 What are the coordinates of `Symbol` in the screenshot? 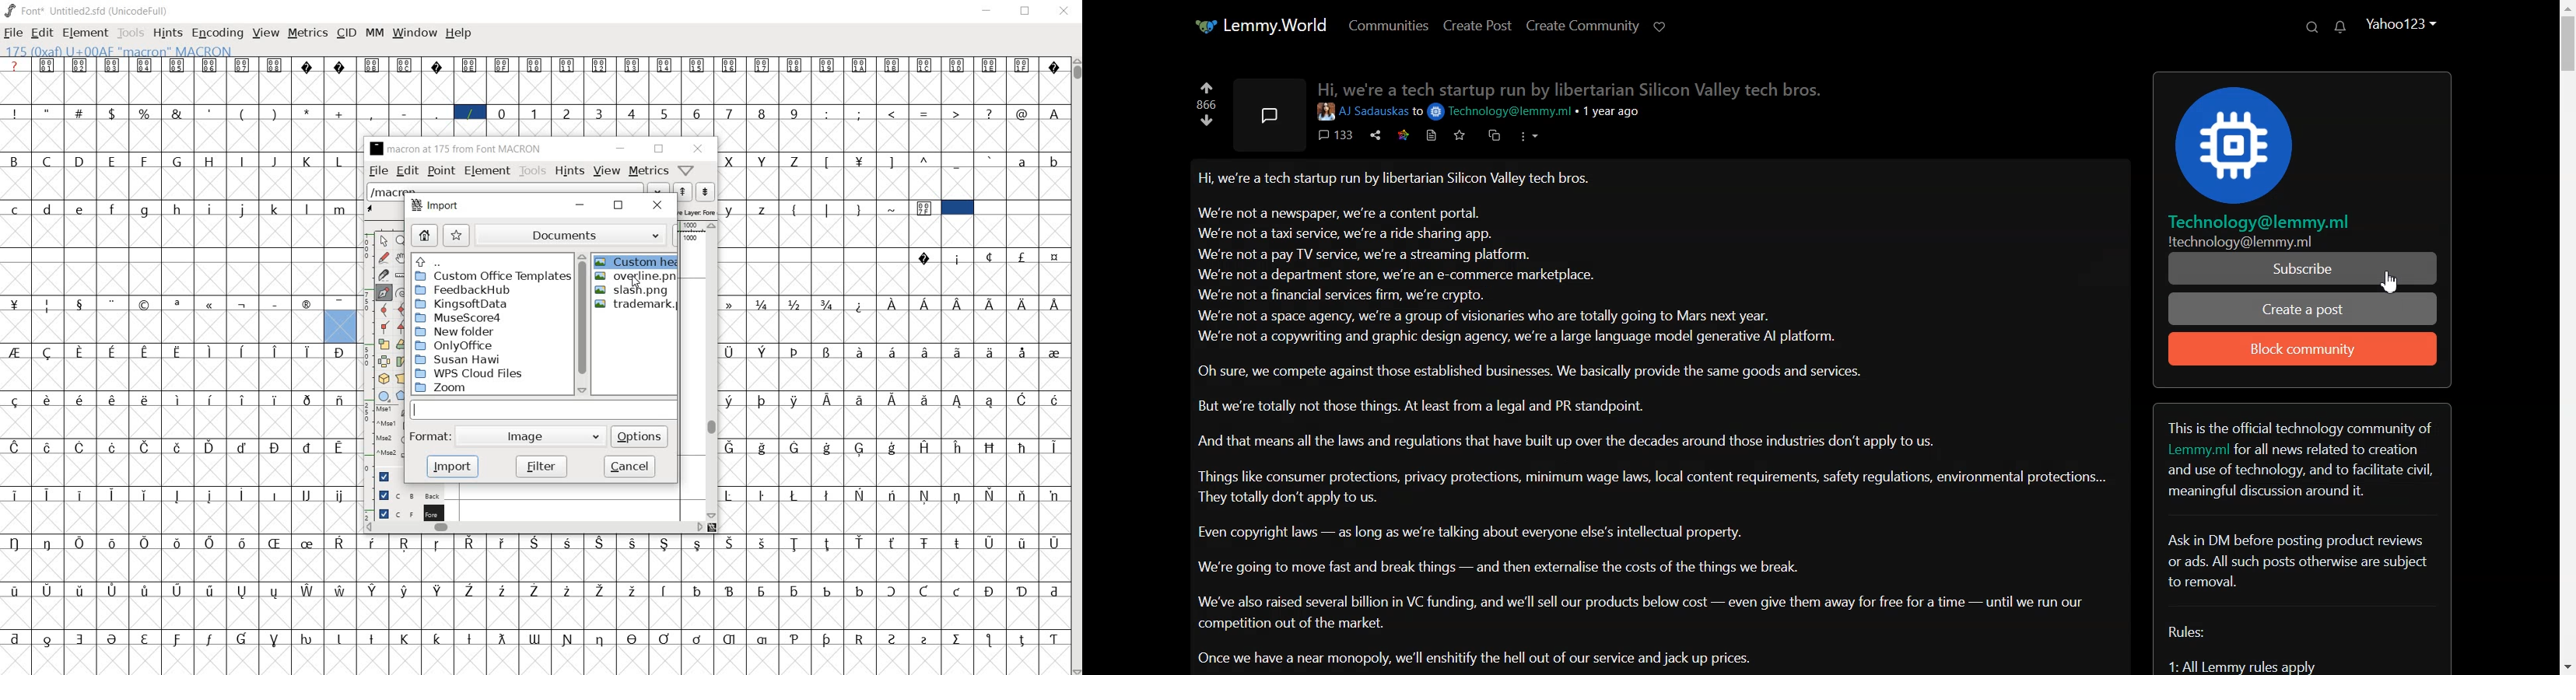 It's located at (275, 304).